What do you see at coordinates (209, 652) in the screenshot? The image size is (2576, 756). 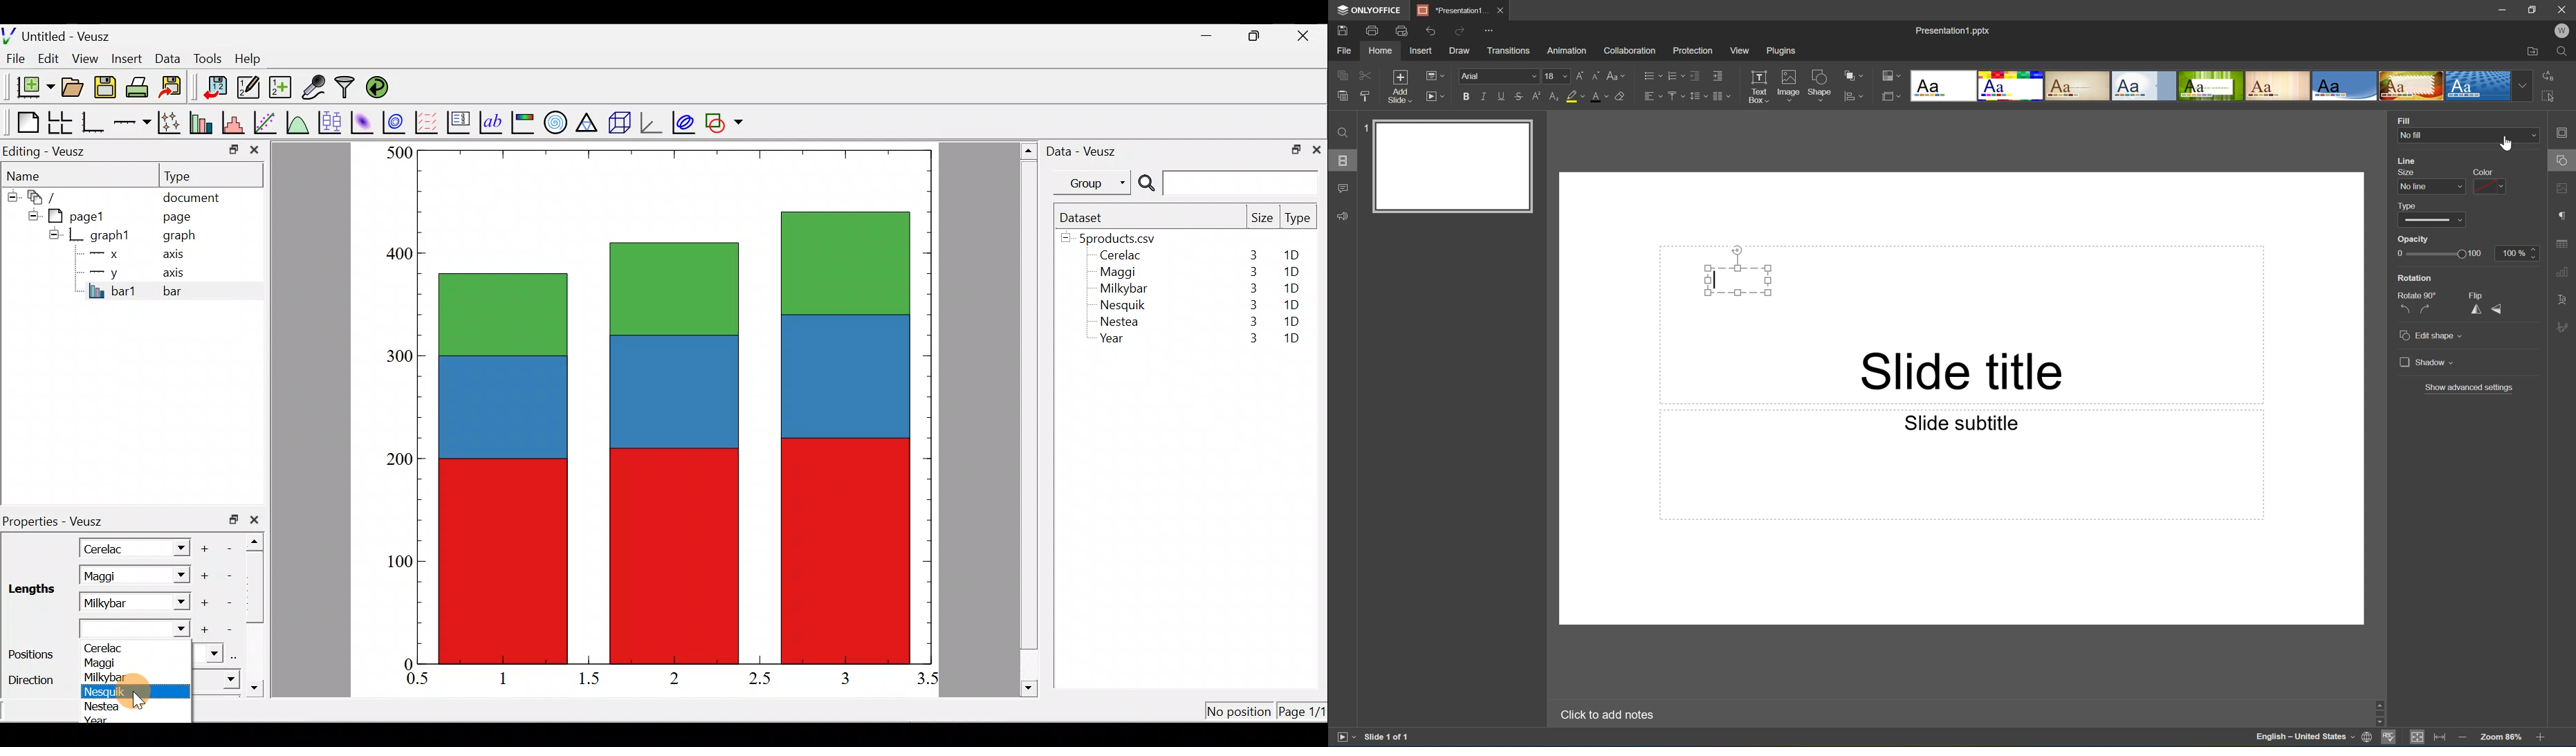 I see `Positions dropdown` at bounding box center [209, 652].